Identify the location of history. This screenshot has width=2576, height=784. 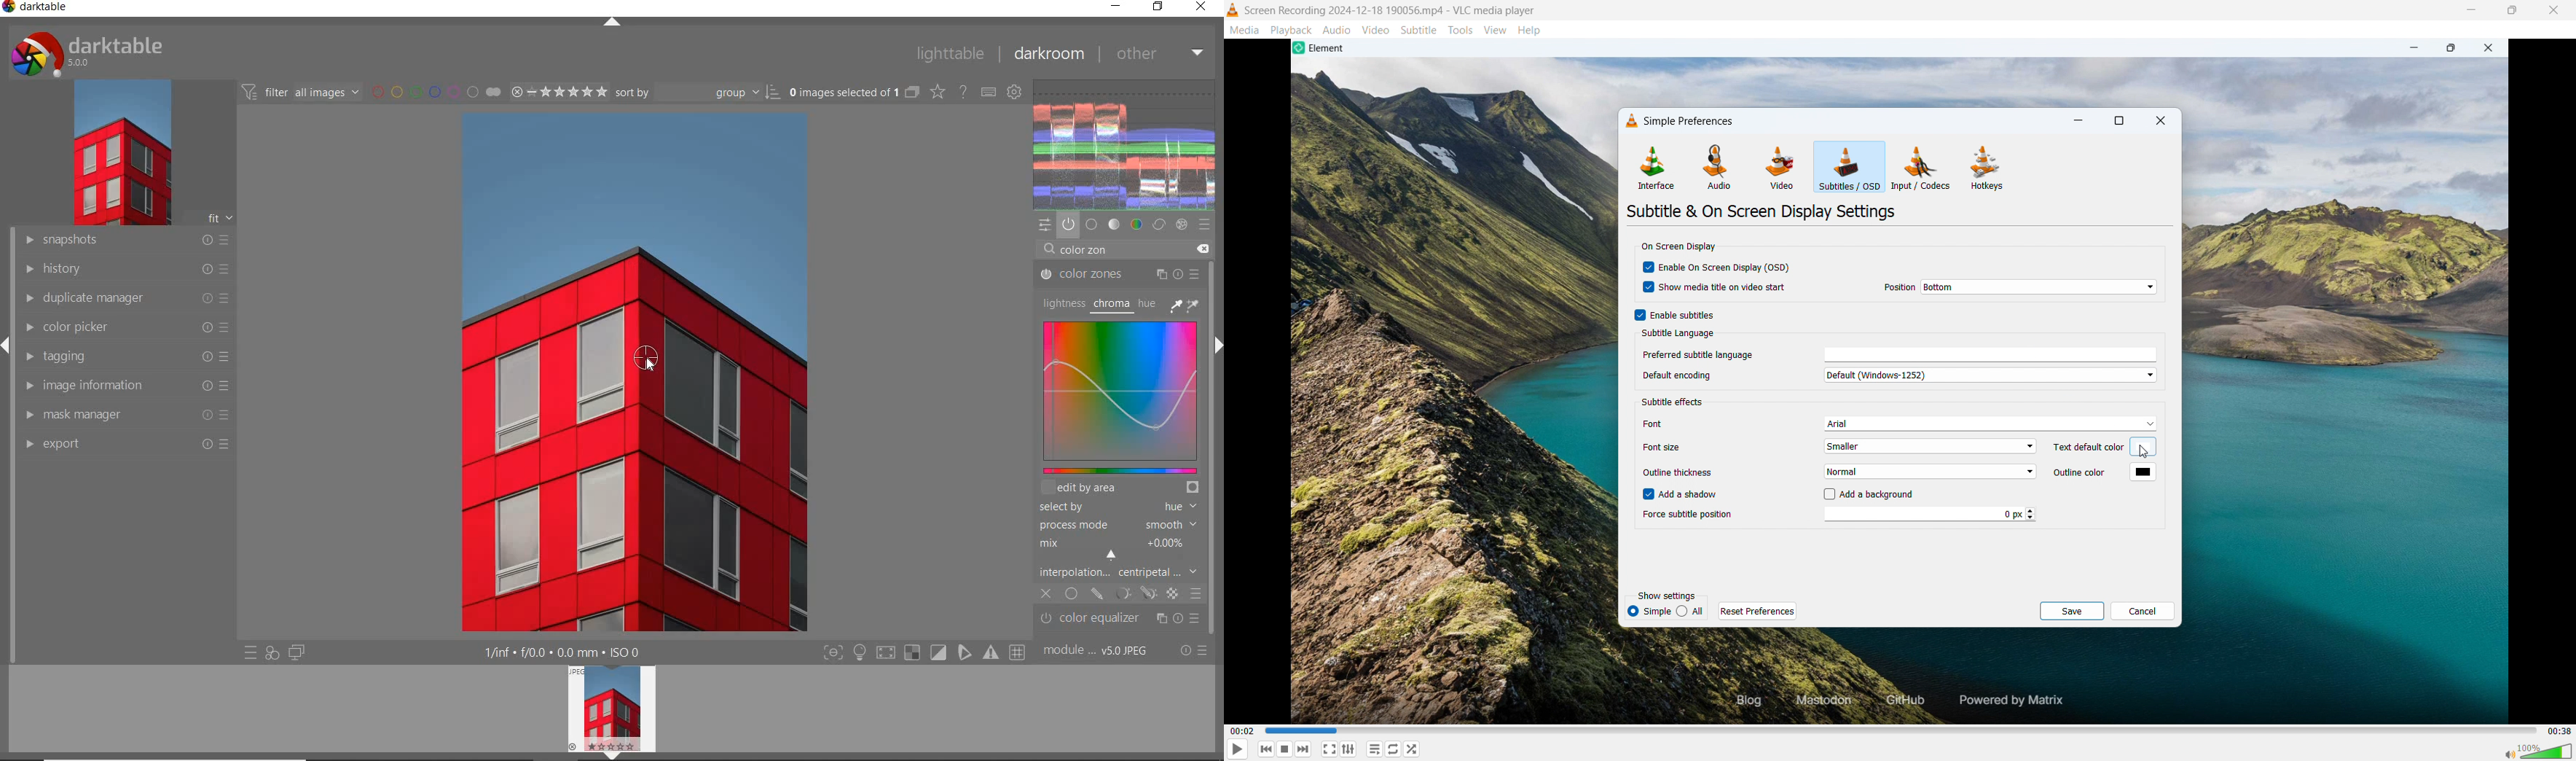
(123, 270).